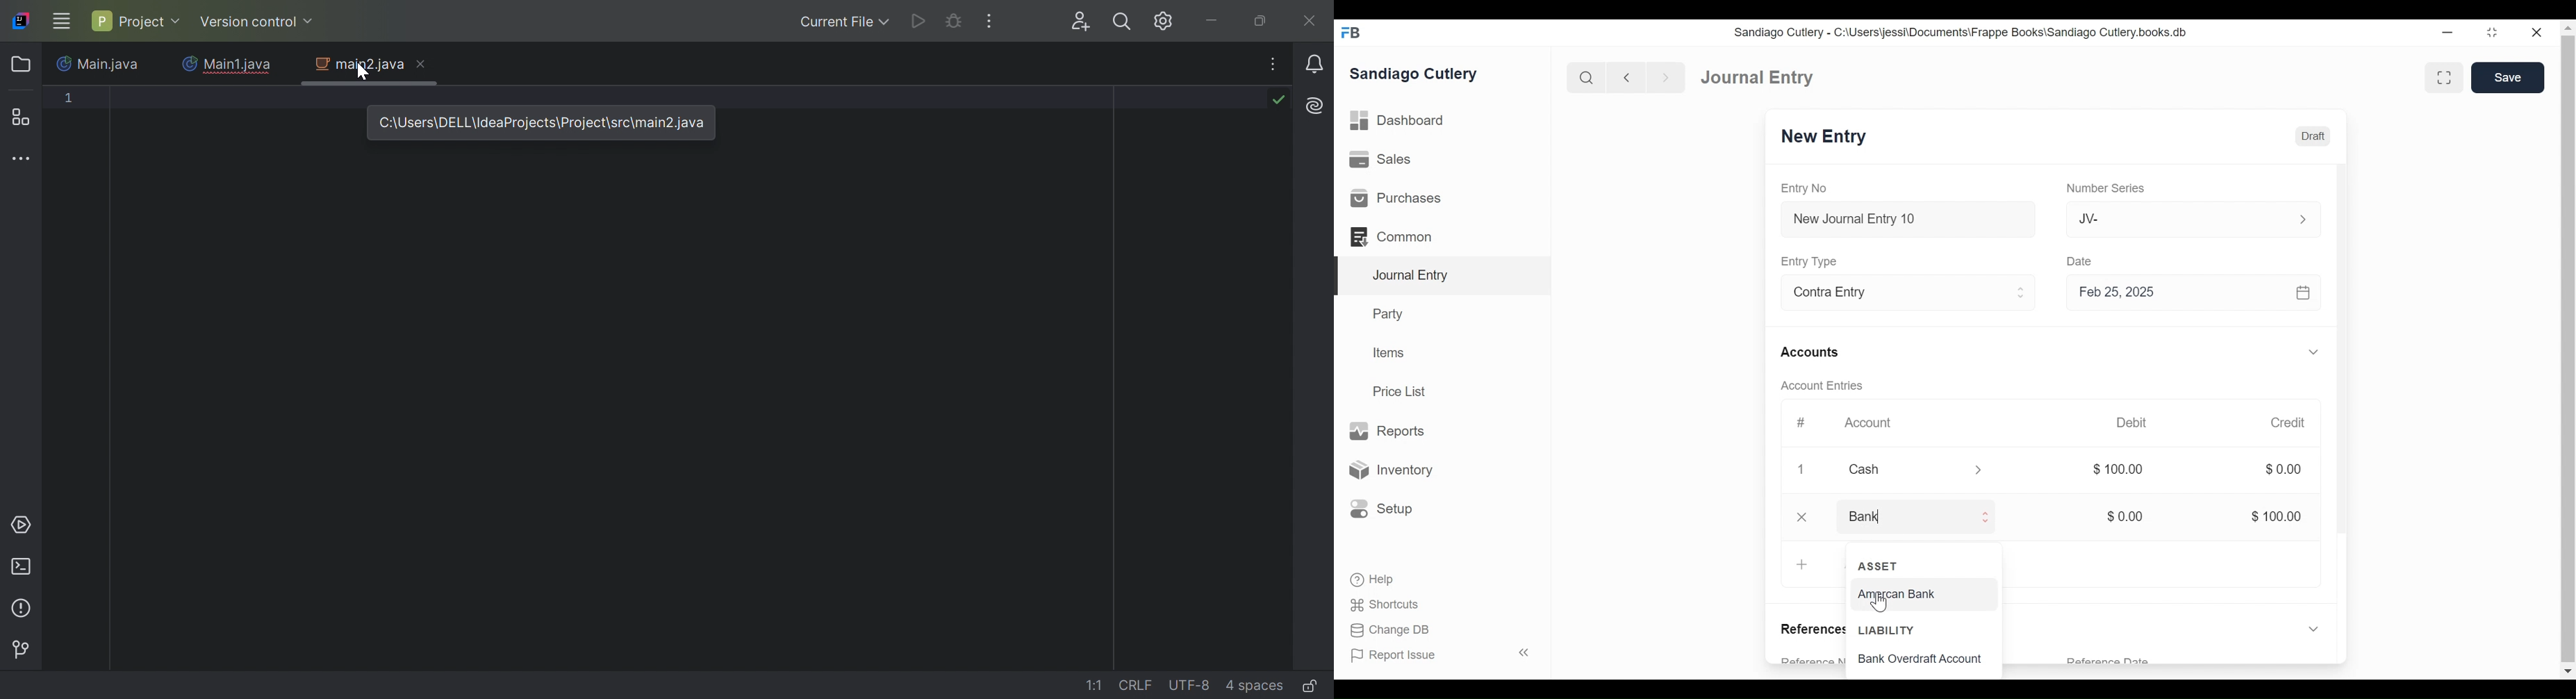  Describe the element at coordinates (1899, 471) in the screenshot. I see `Cash` at that location.